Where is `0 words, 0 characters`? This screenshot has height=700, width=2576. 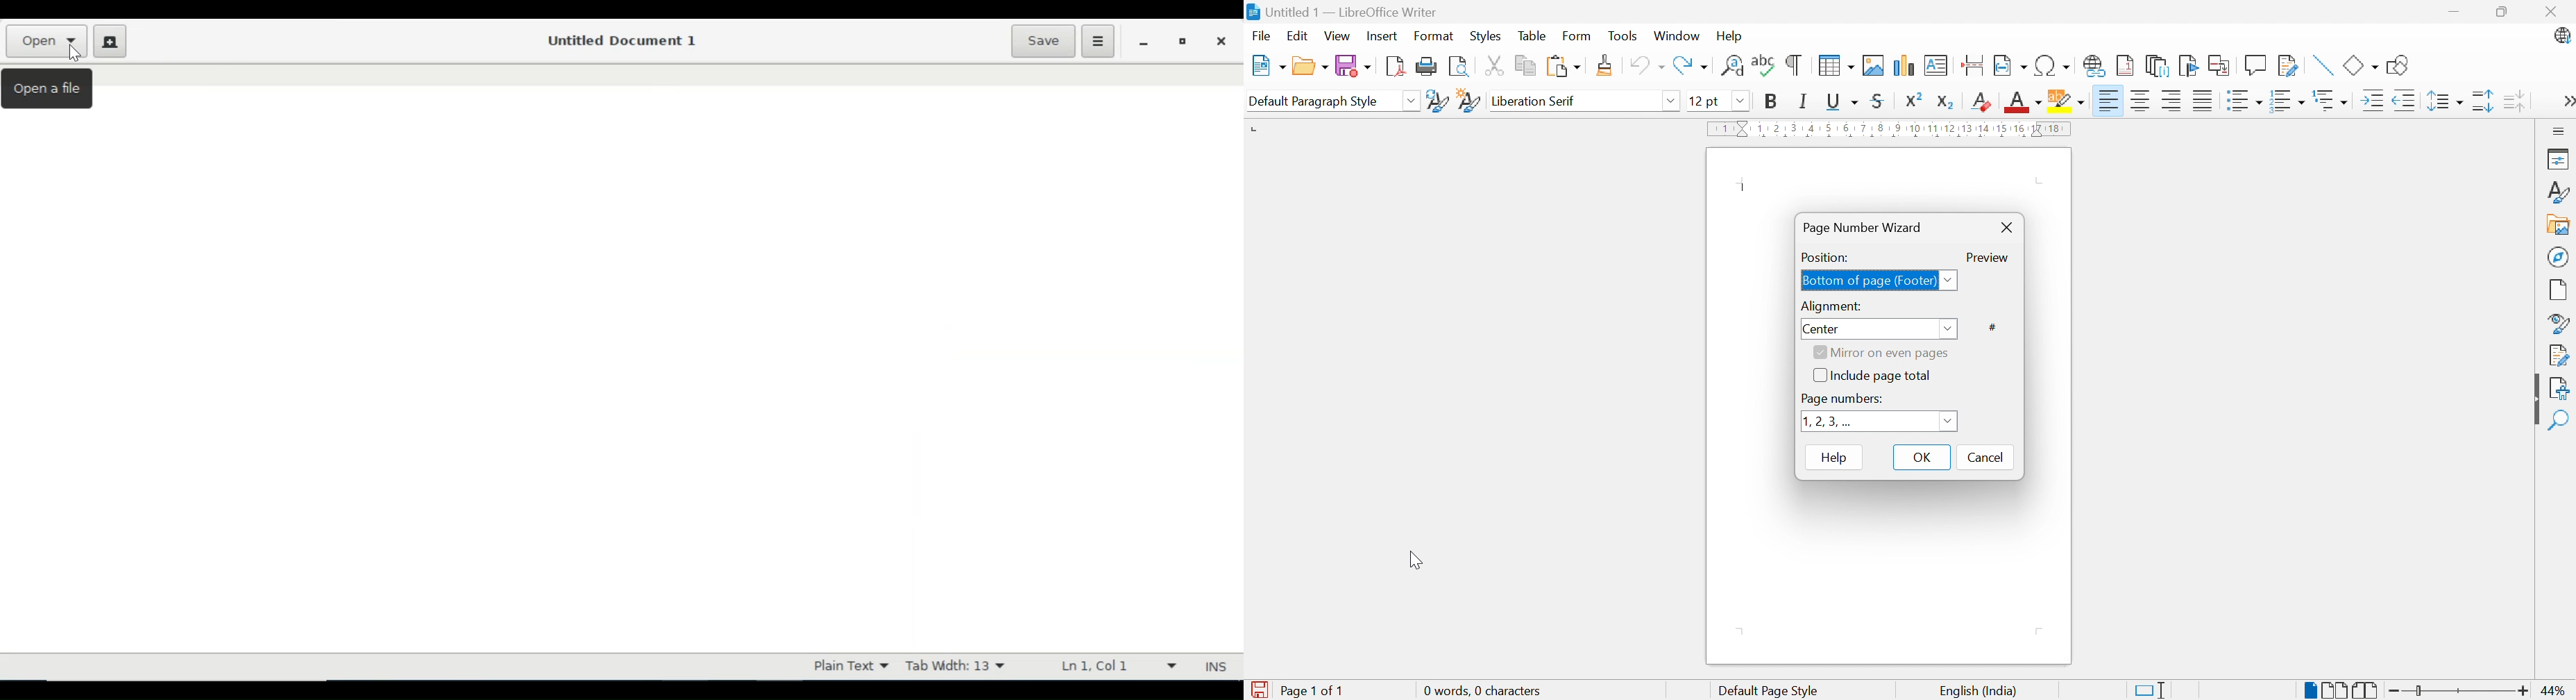
0 words, 0 characters is located at coordinates (1481, 692).